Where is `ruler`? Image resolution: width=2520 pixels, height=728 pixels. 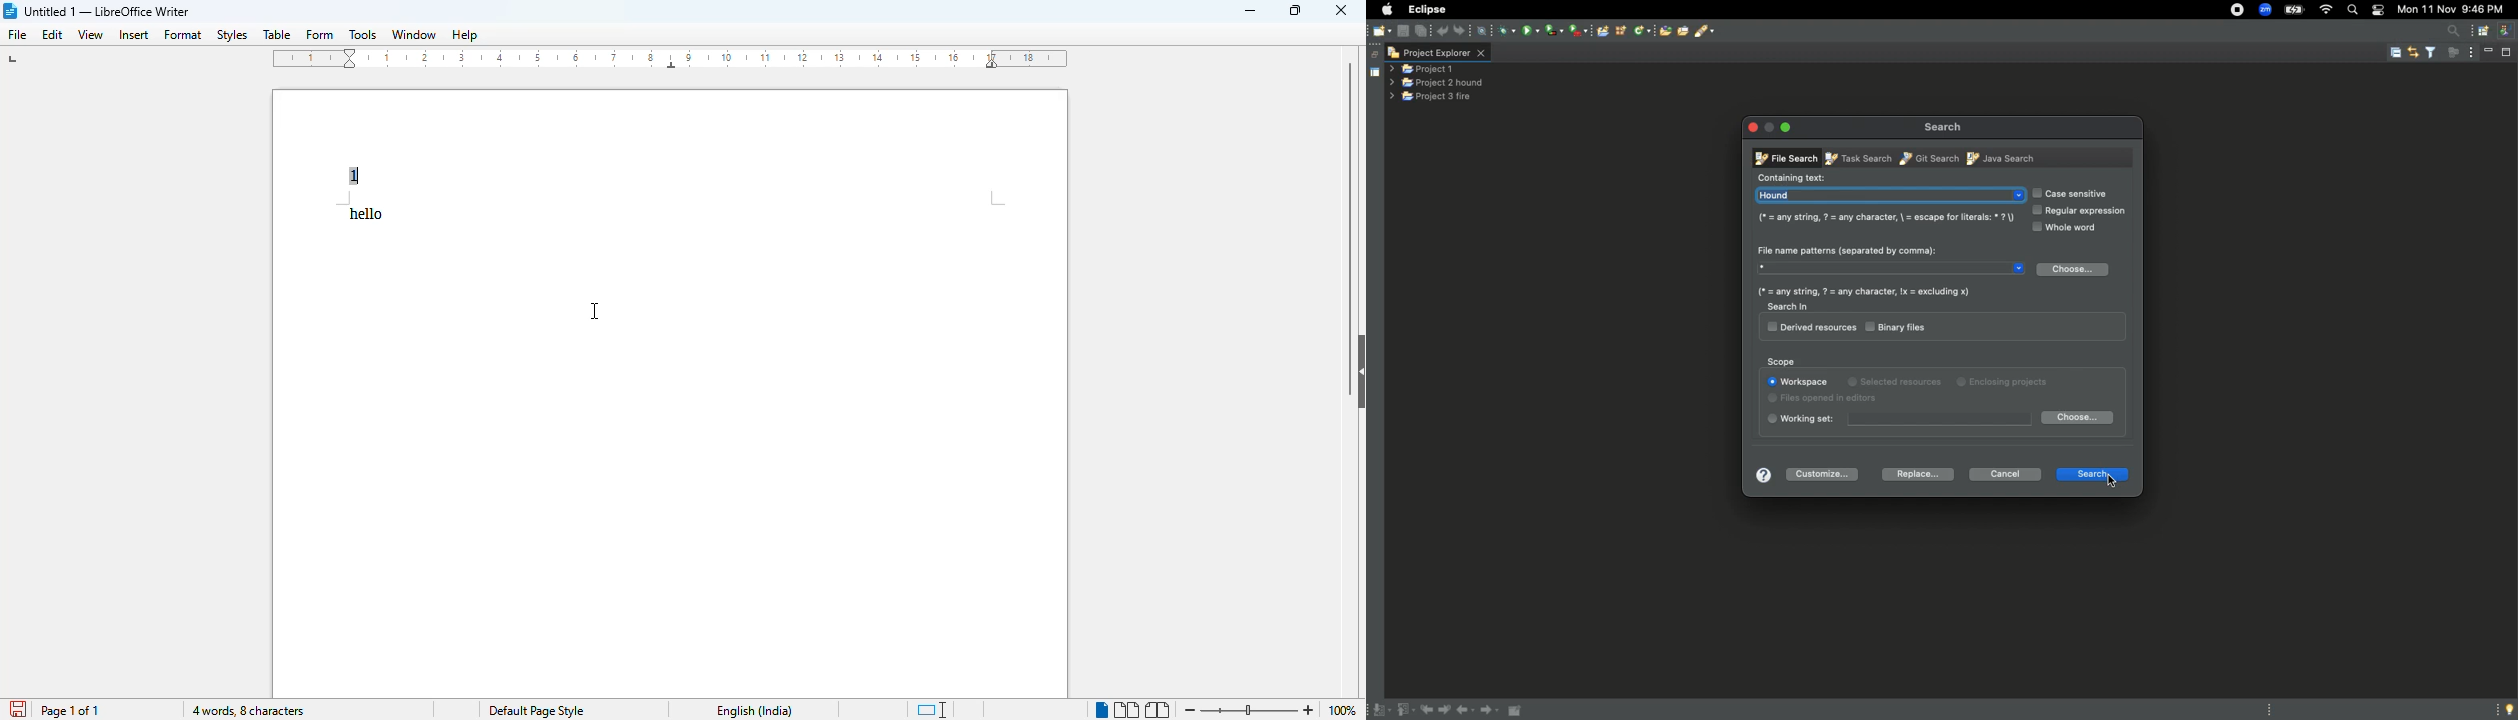 ruler is located at coordinates (671, 58).